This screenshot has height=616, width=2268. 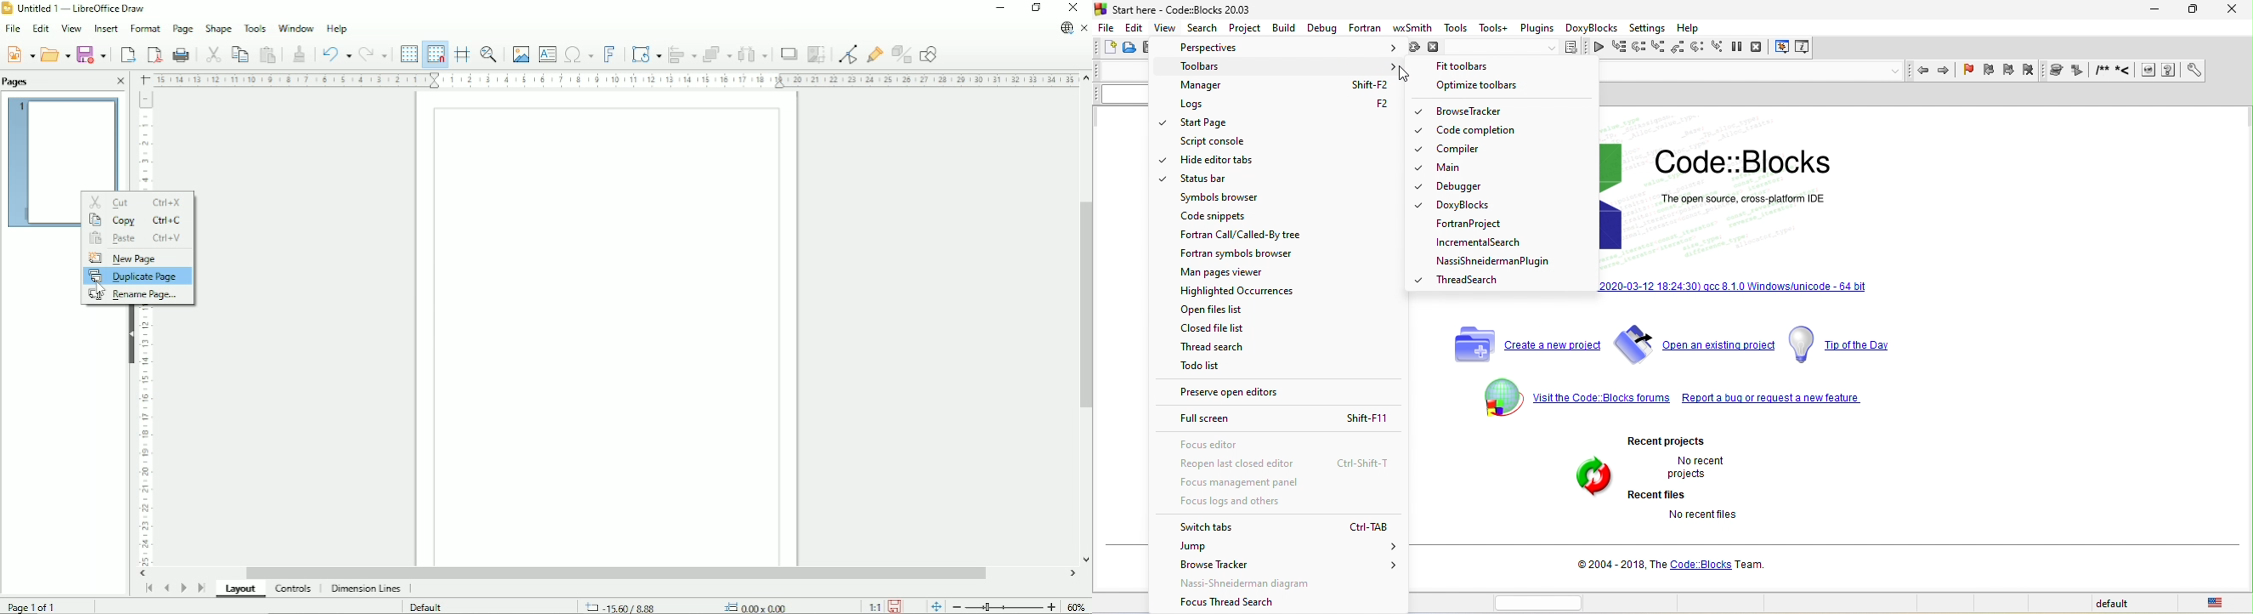 What do you see at coordinates (578, 53) in the screenshot?
I see `Insert special character` at bounding box center [578, 53].